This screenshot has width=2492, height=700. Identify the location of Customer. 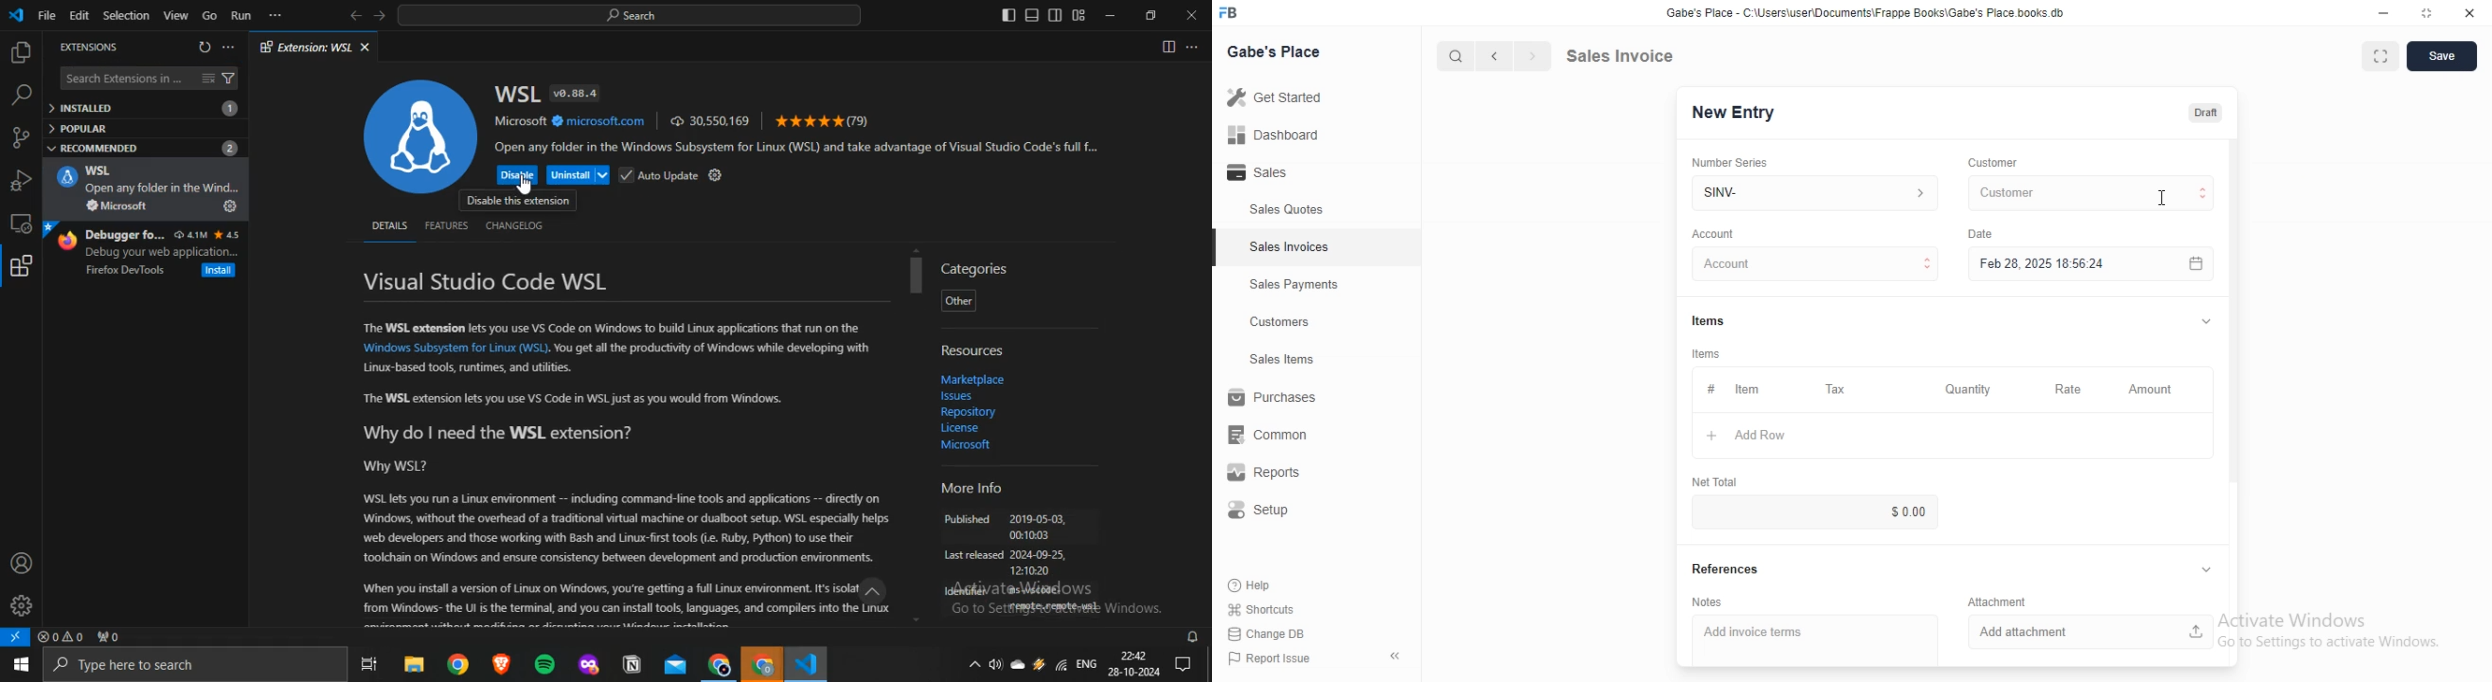
(2088, 193).